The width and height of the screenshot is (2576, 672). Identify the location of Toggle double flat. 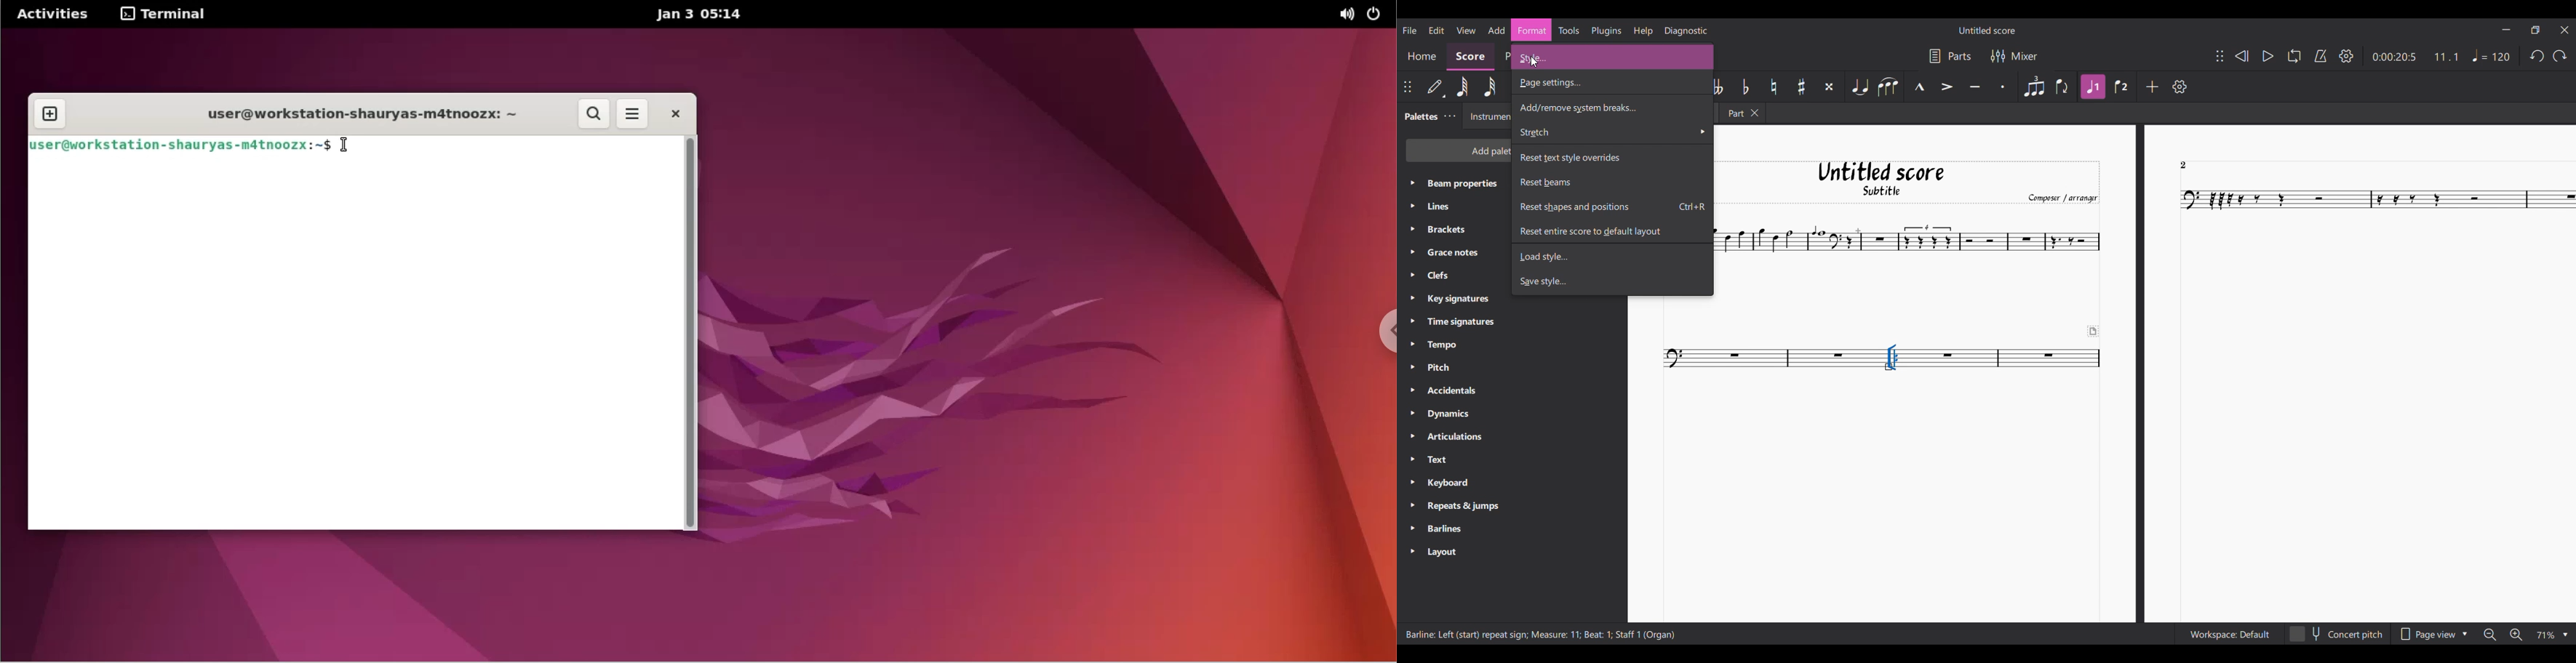
(1720, 87).